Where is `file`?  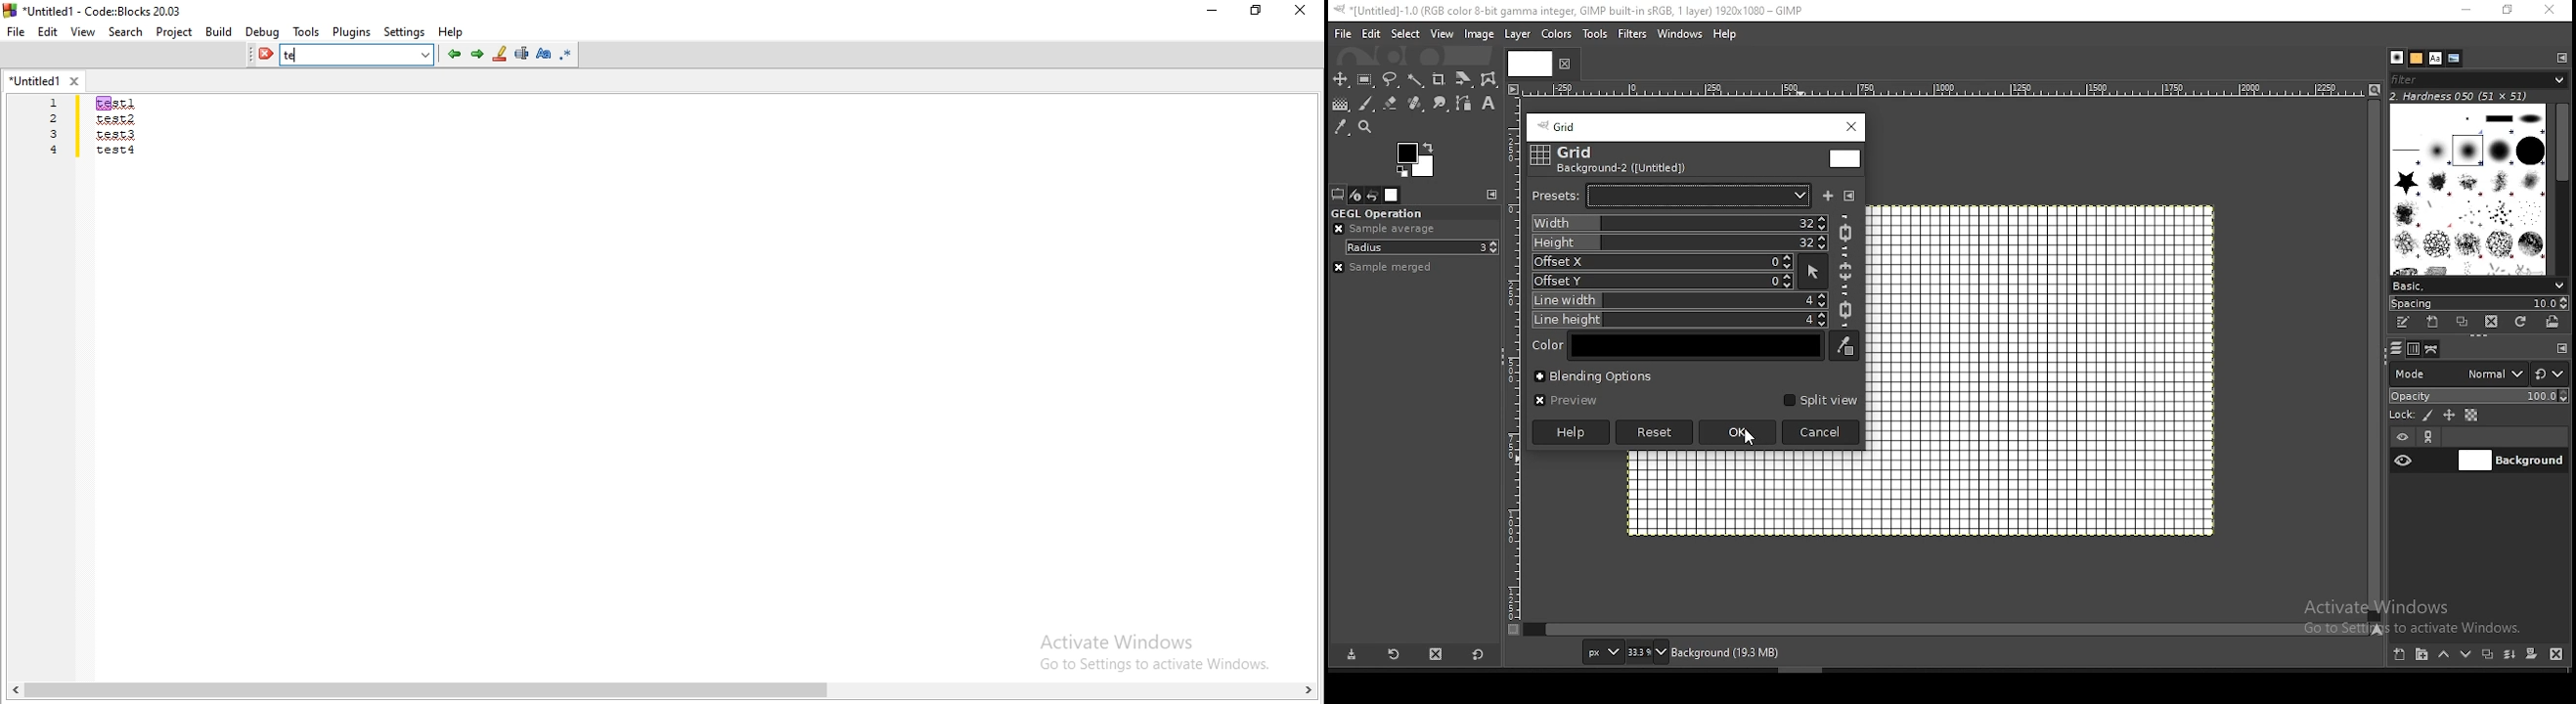
file is located at coordinates (1343, 33).